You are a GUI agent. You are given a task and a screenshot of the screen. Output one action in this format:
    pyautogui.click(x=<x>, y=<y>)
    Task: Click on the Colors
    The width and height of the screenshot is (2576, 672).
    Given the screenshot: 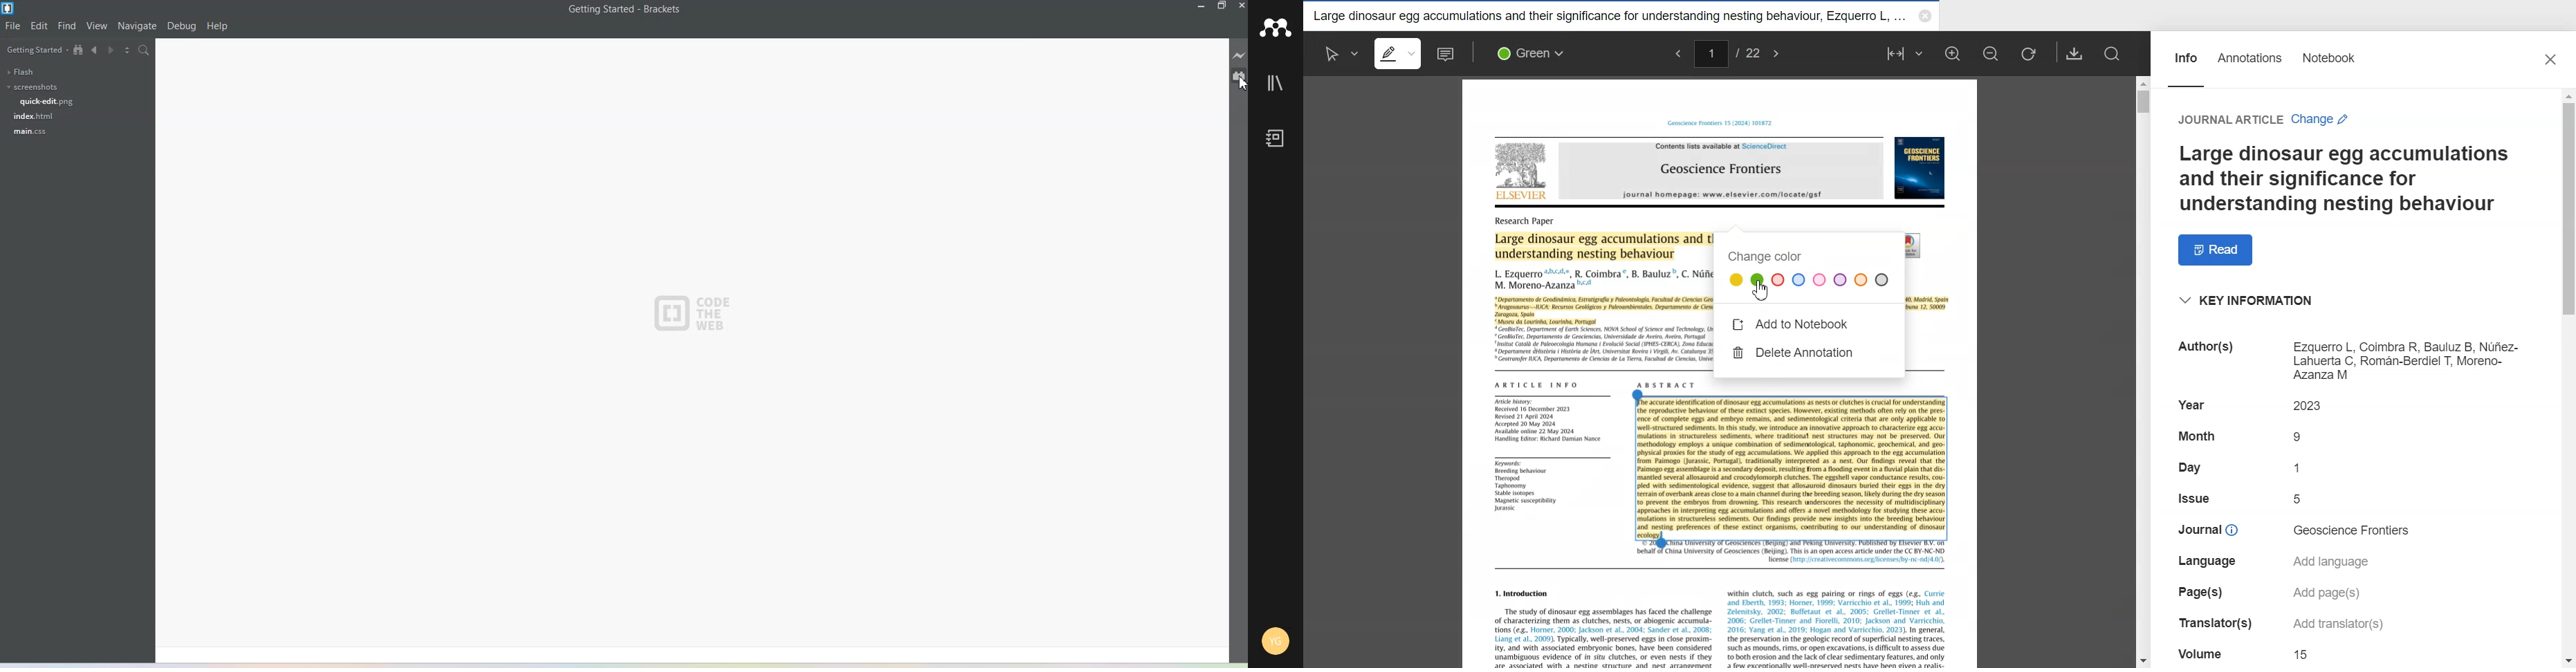 What is the action you would take?
    pyautogui.click(x=1535, y=53)
    